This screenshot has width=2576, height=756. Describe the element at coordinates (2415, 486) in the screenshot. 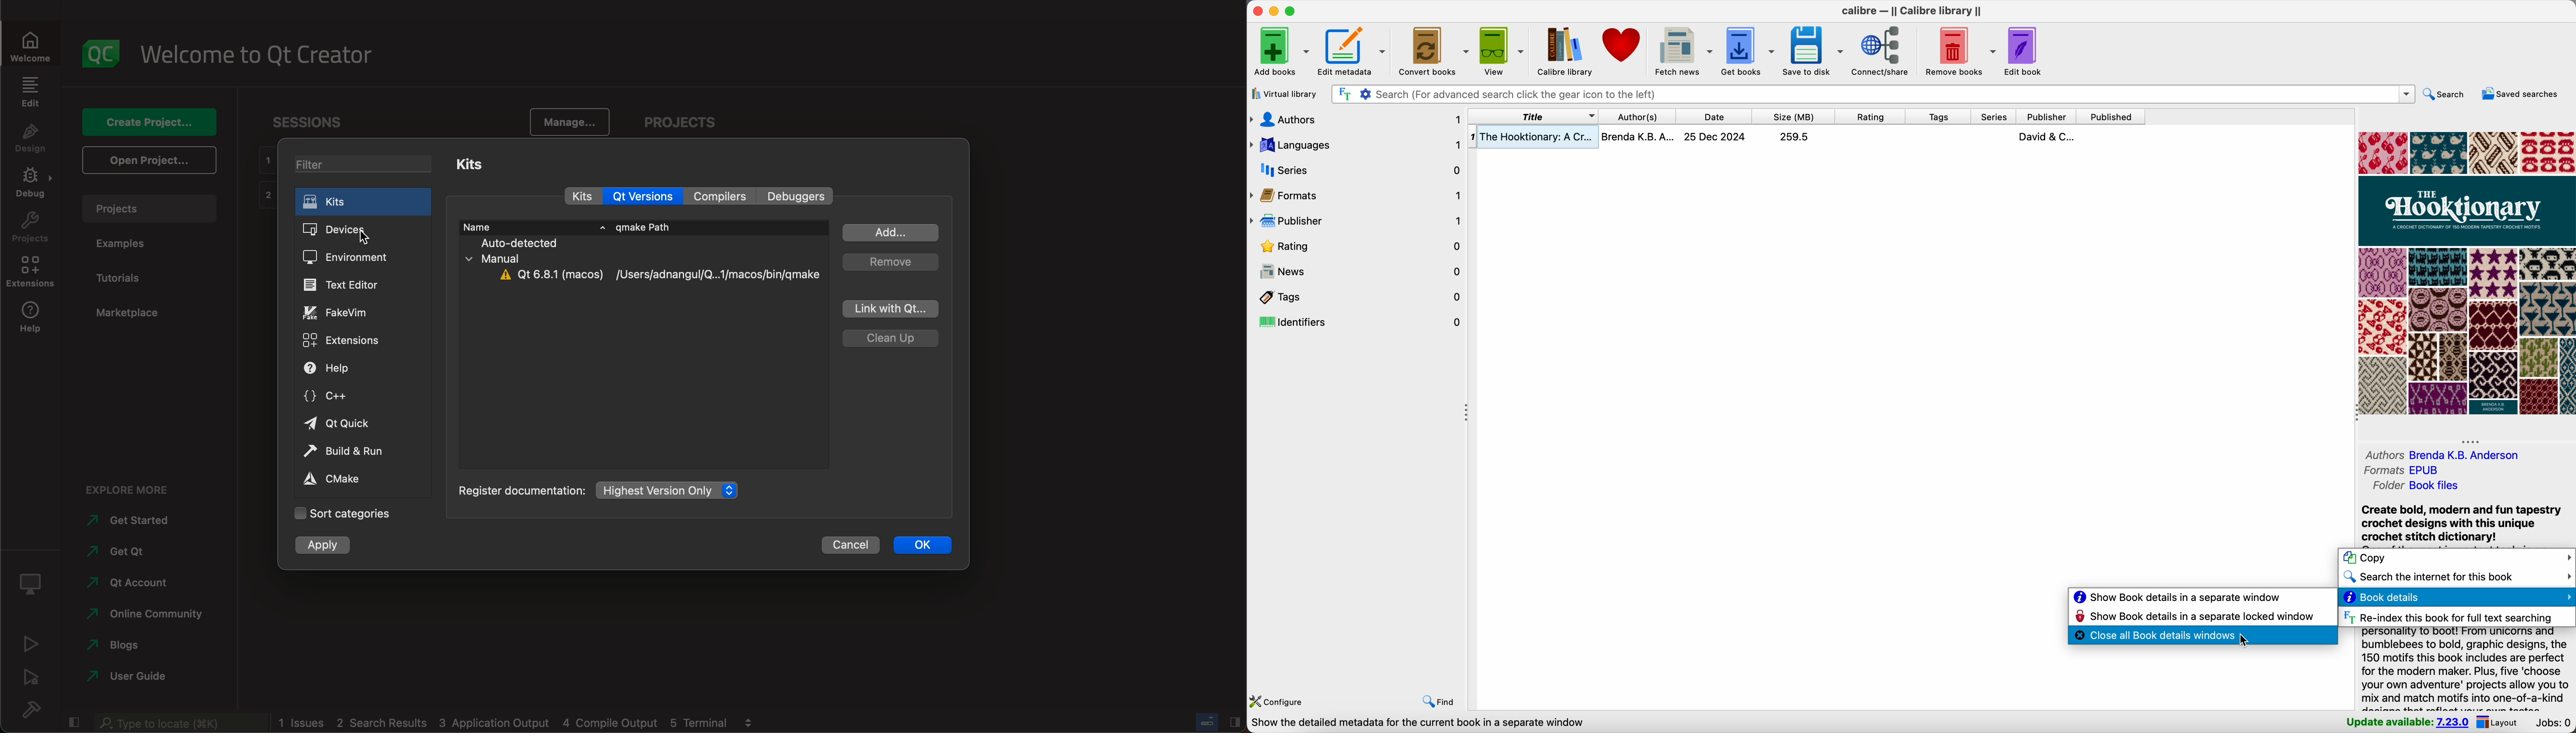

I see `folder` at that location.